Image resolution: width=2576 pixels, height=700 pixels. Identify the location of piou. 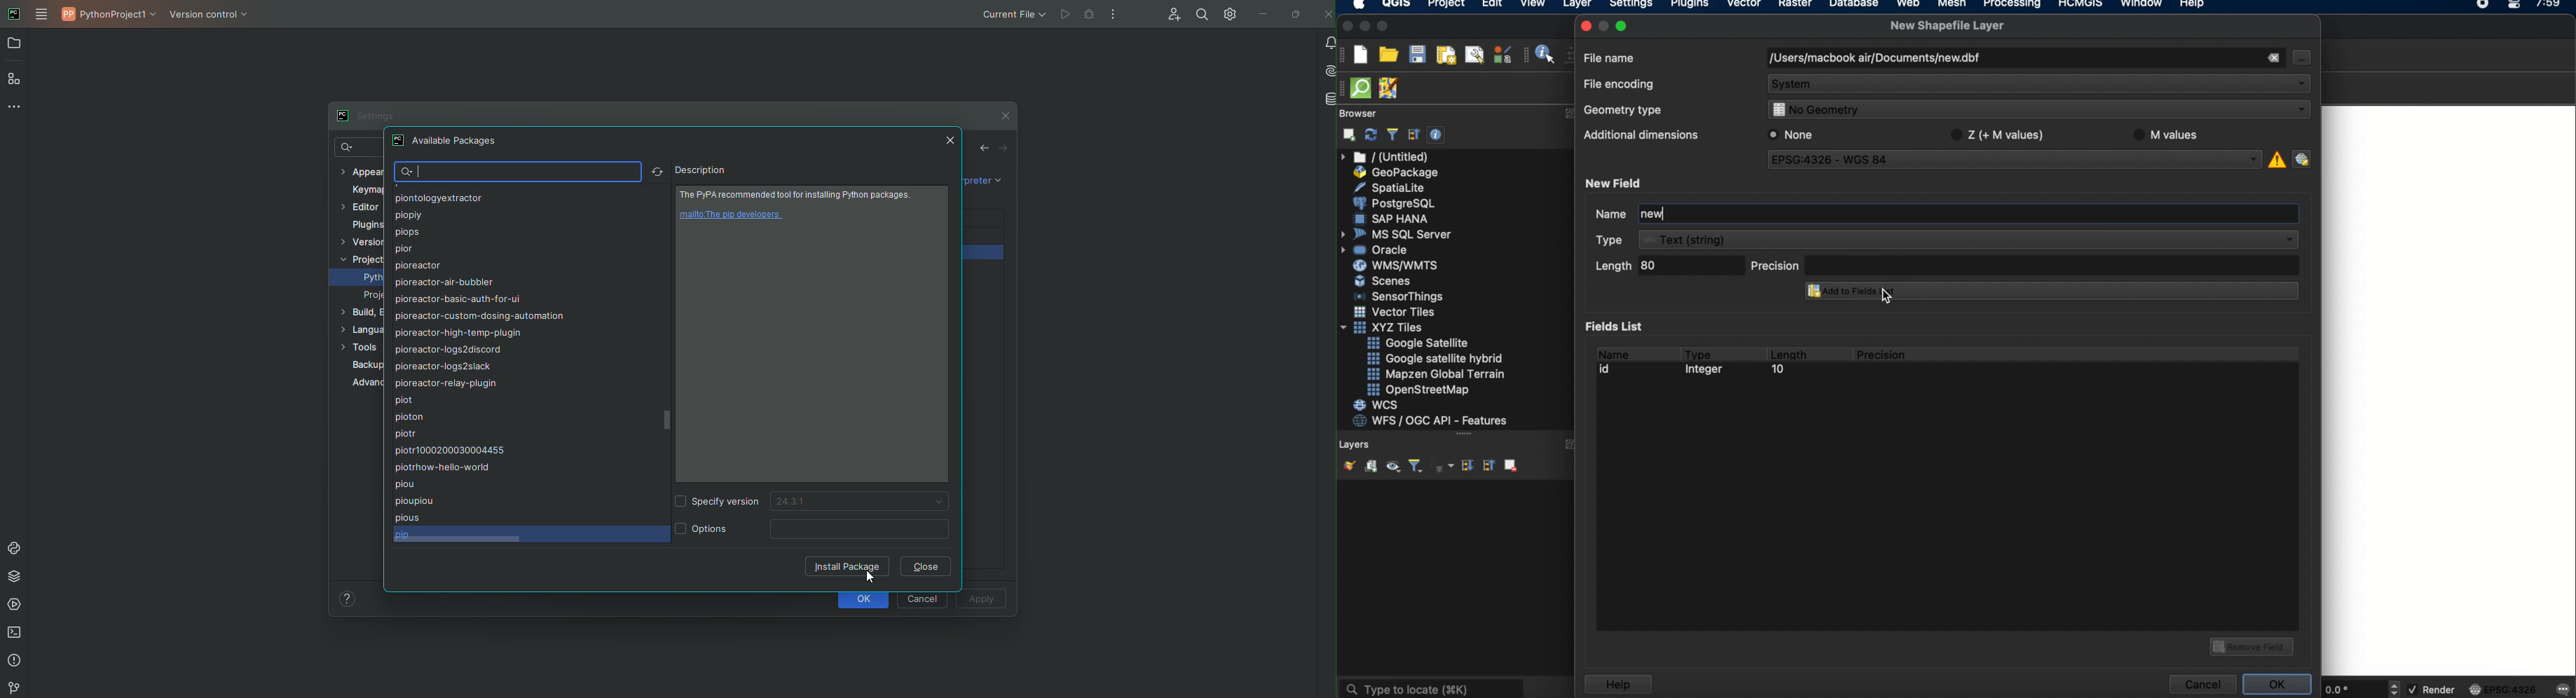
(411, 485).